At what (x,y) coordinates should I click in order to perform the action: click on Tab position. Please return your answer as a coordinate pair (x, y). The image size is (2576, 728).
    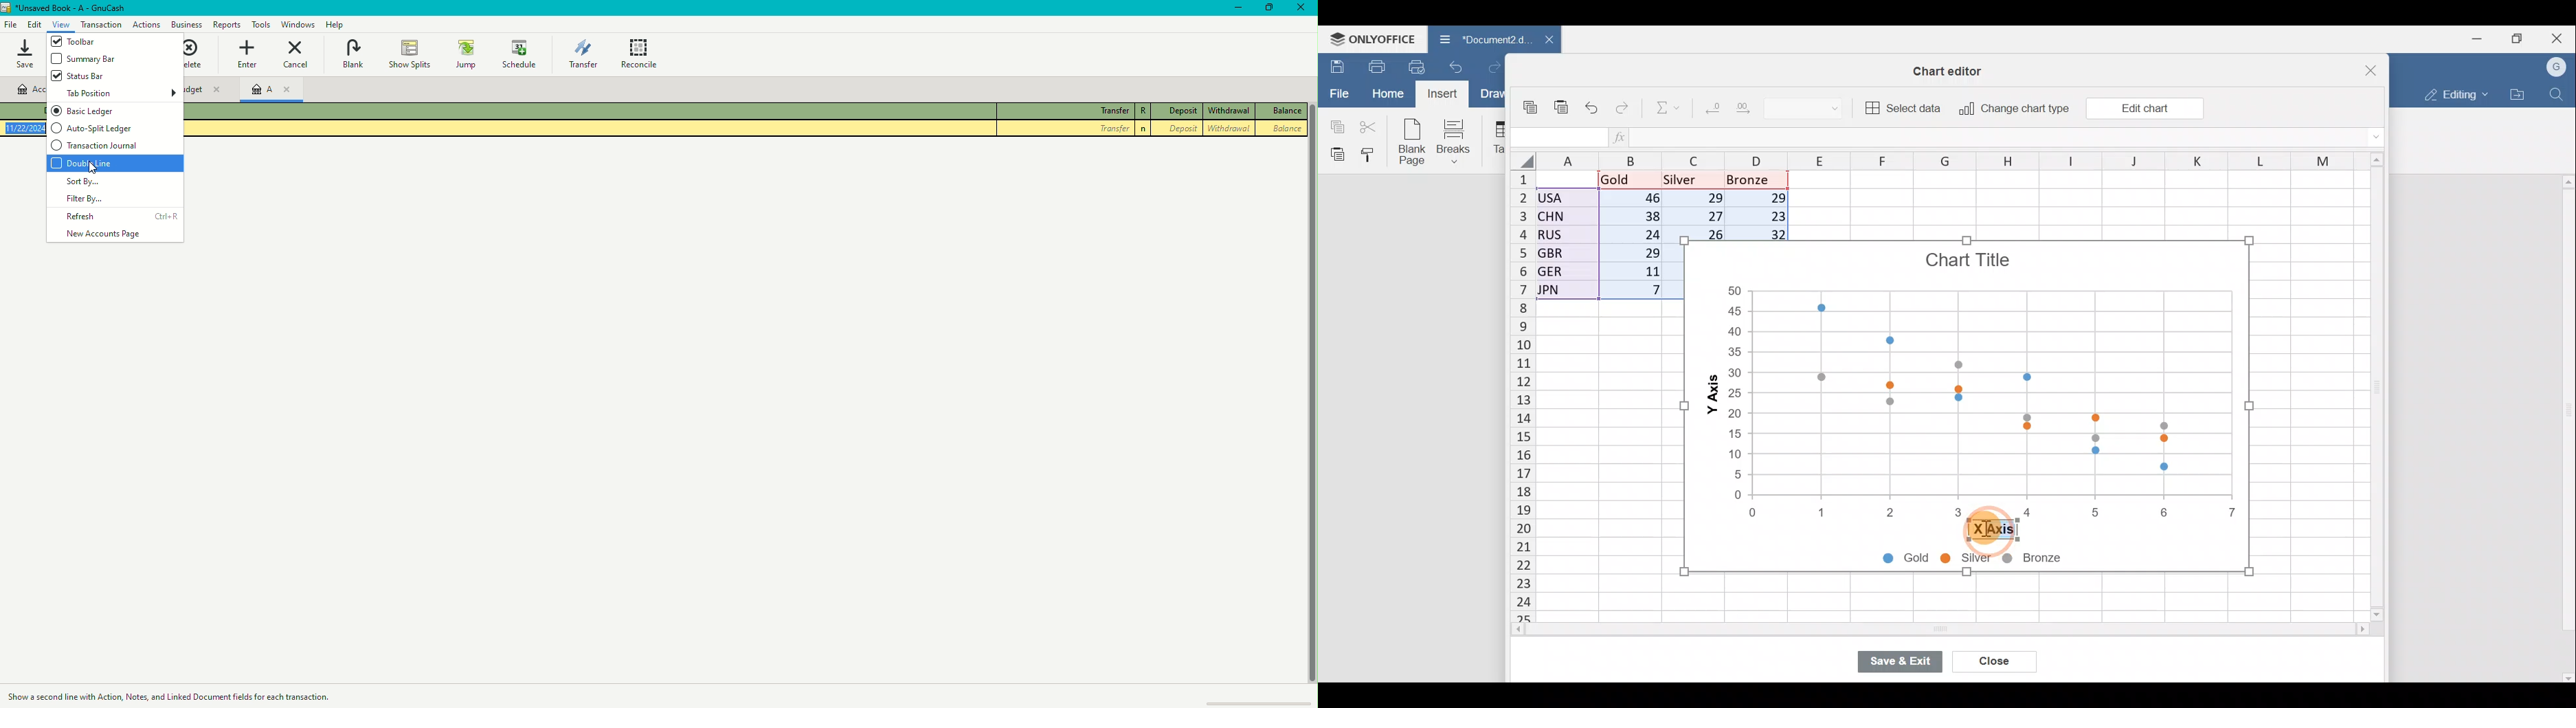
    Looking at the image, I should click on (119, 93).